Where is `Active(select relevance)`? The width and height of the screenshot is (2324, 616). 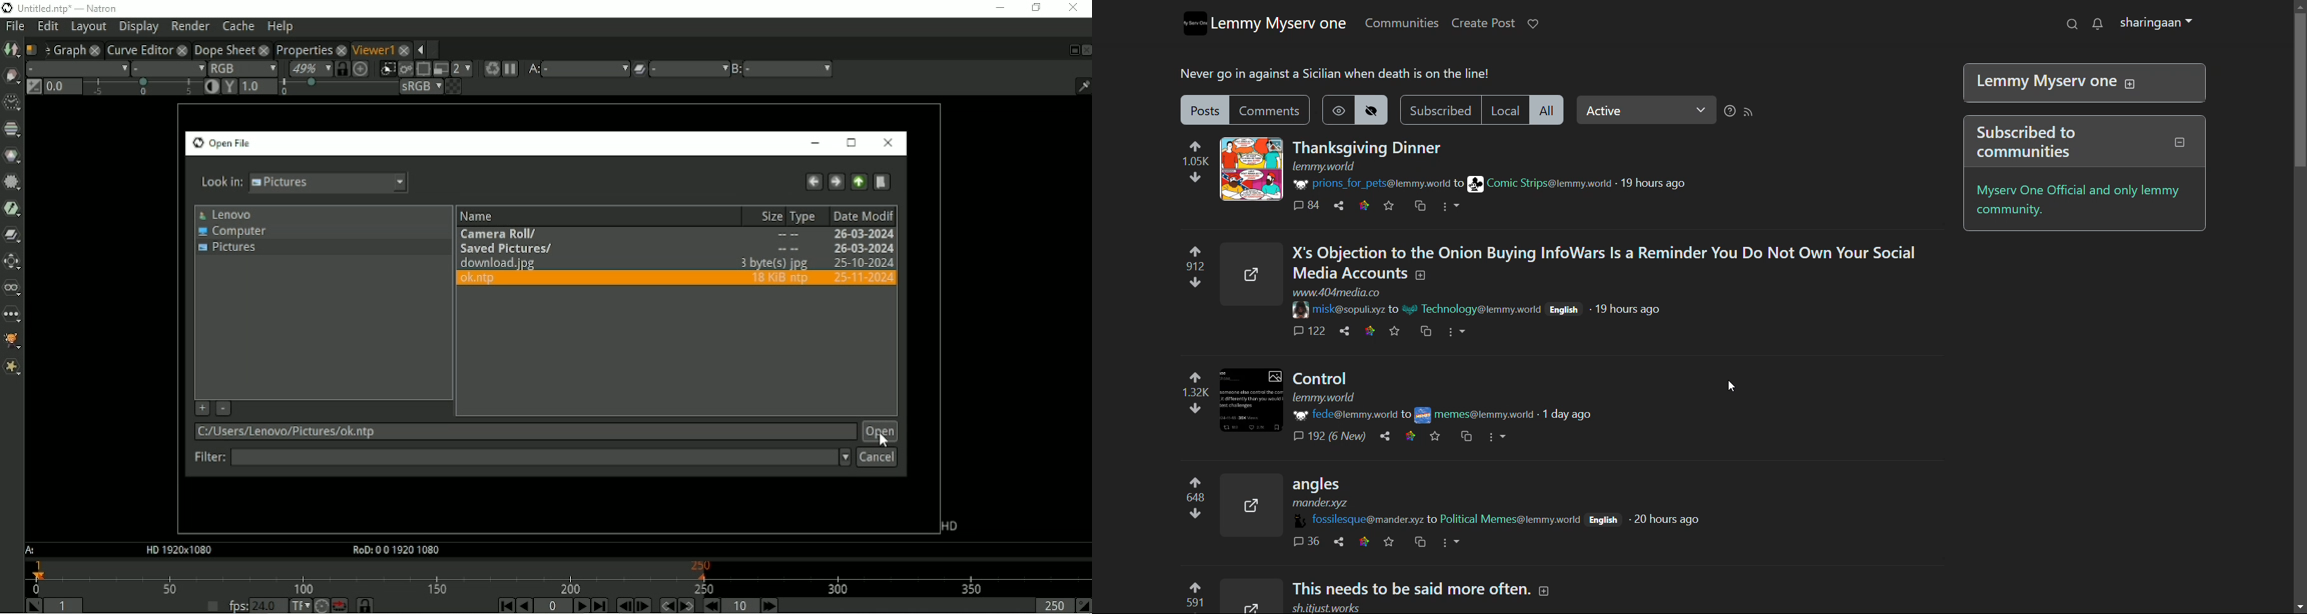
Active(select relevance) is located at coordinates (1647, 110).